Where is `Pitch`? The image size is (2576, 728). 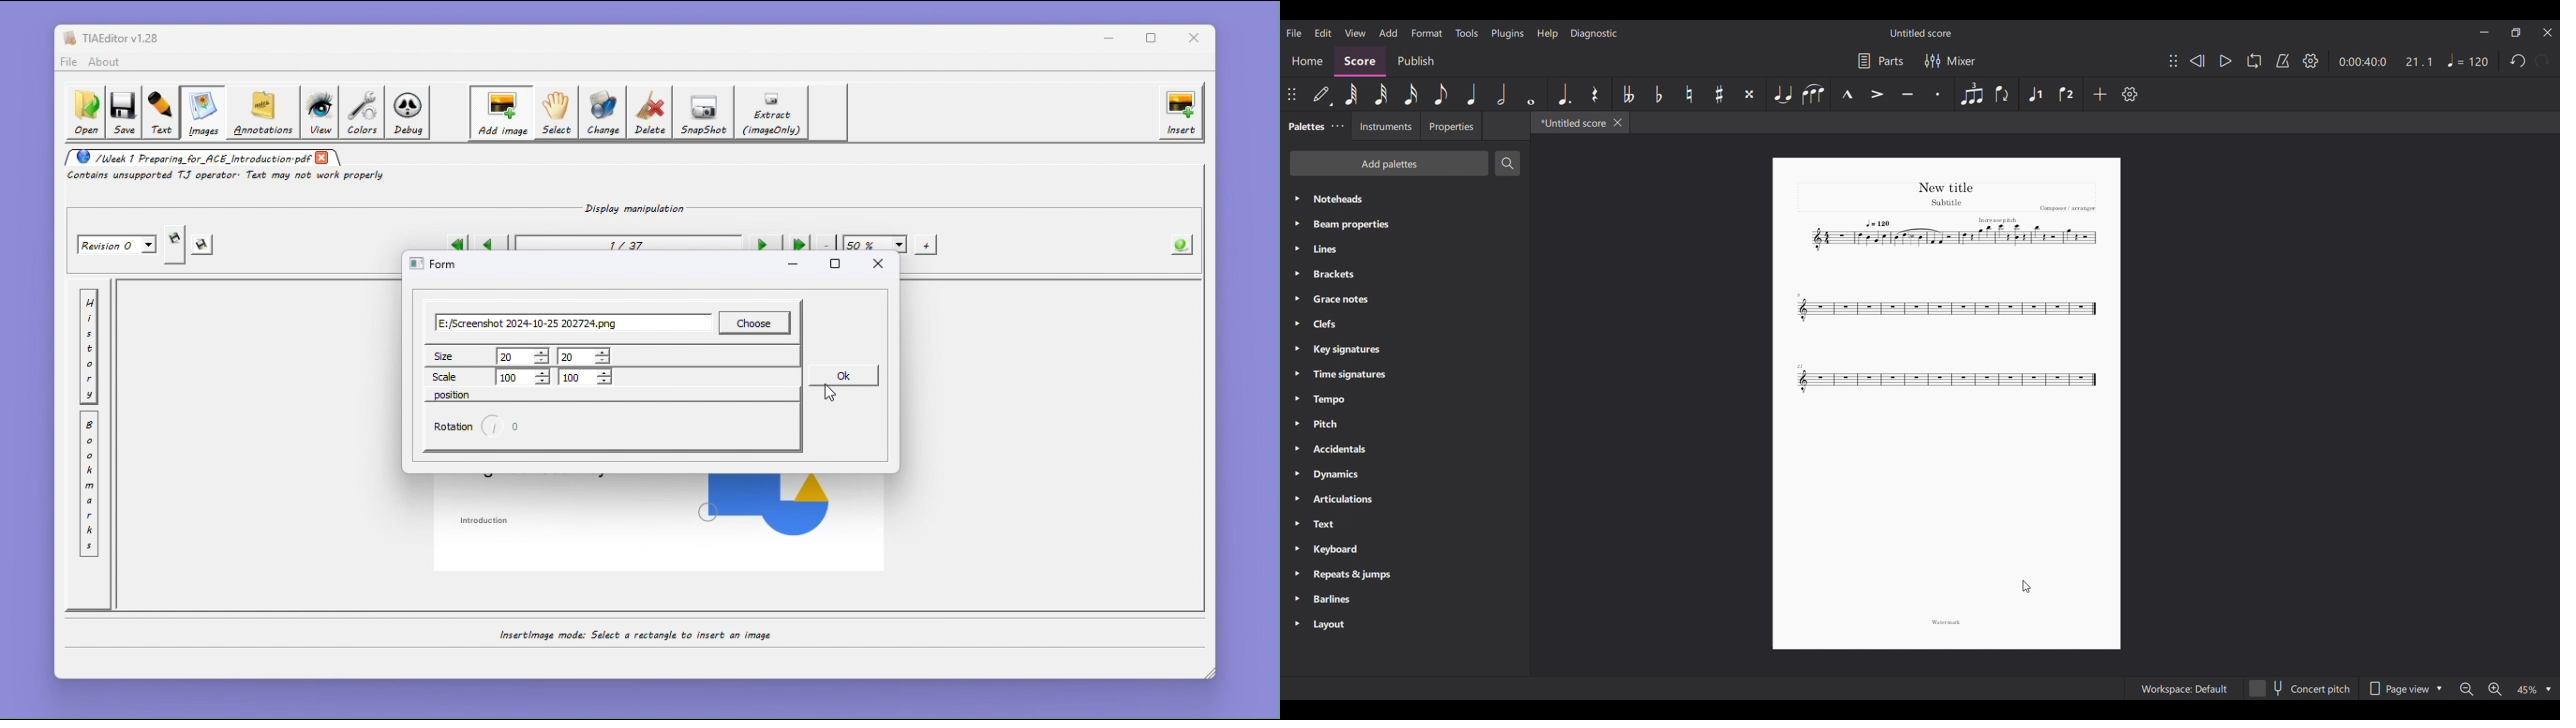 Pitch is located at coordinates (1405, 424).